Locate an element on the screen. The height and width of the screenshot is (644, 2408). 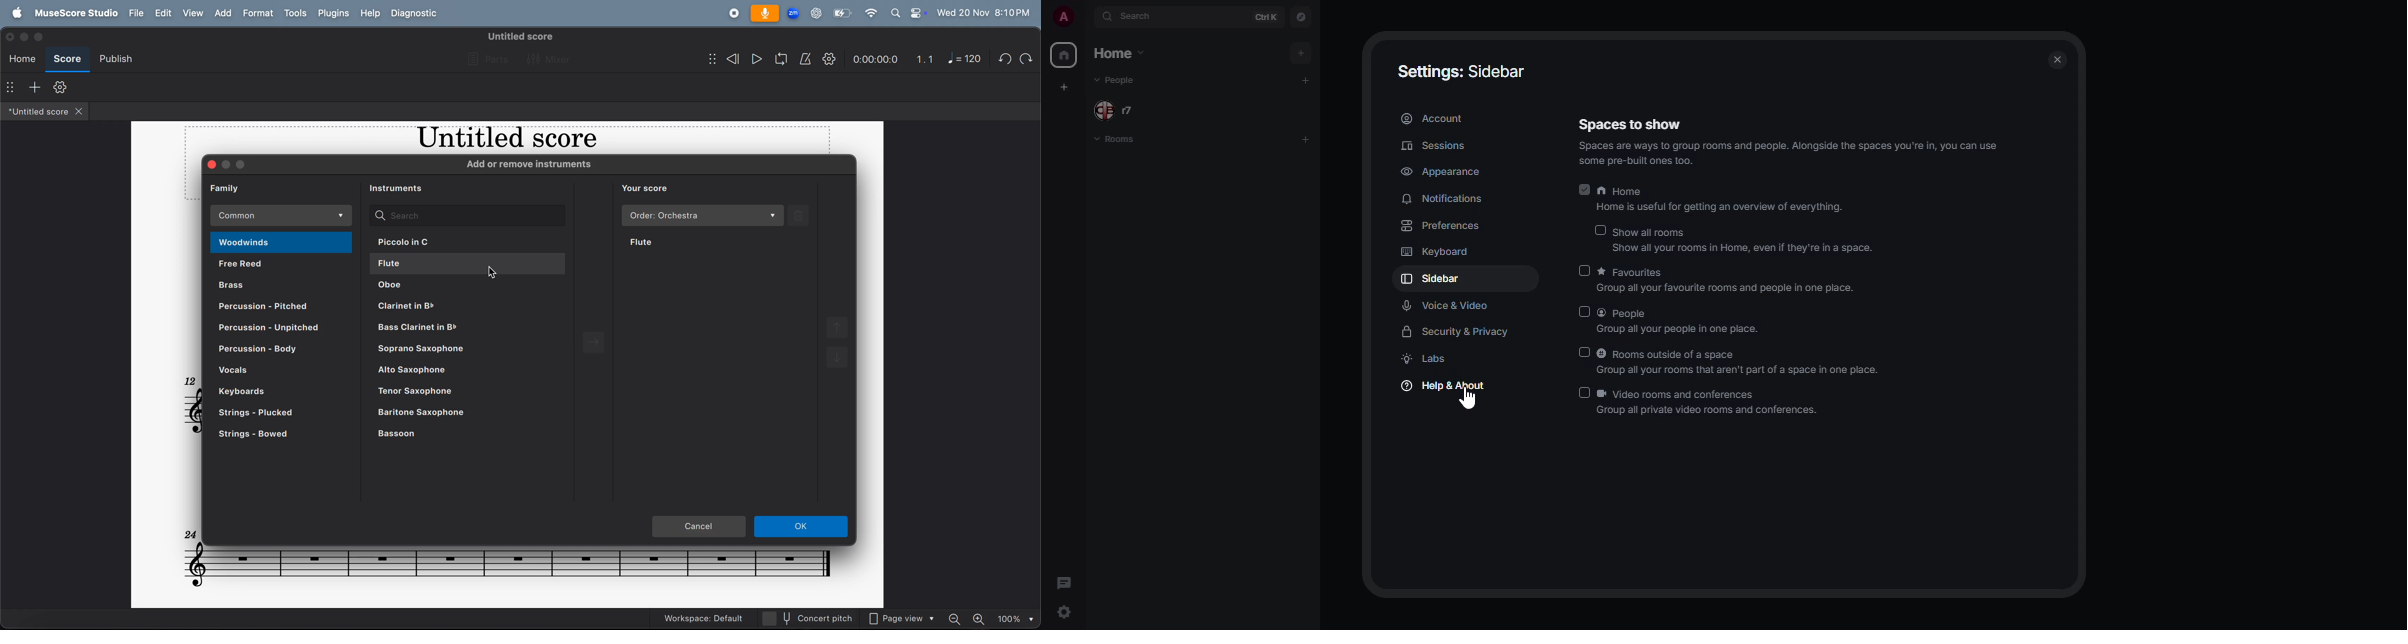
disabled is located at coordinates (1583, 311).